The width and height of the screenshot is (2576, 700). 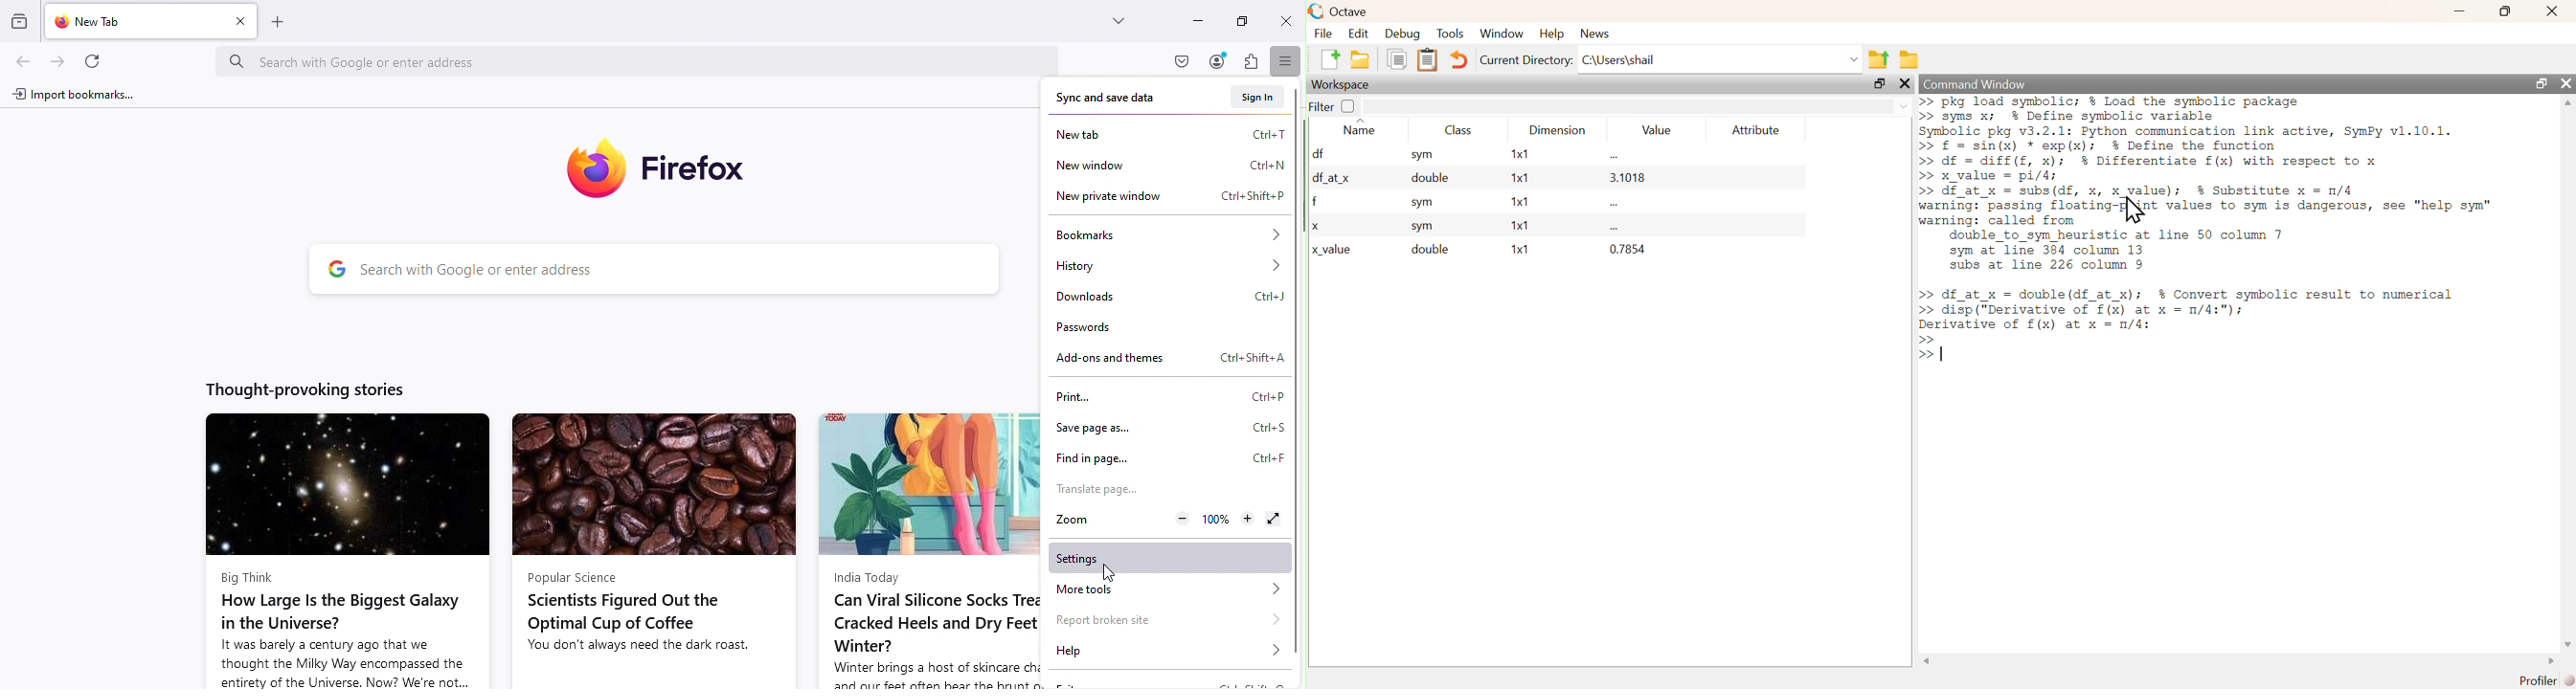 I want to click on Import bookmarks, so click(x=76, y=97).